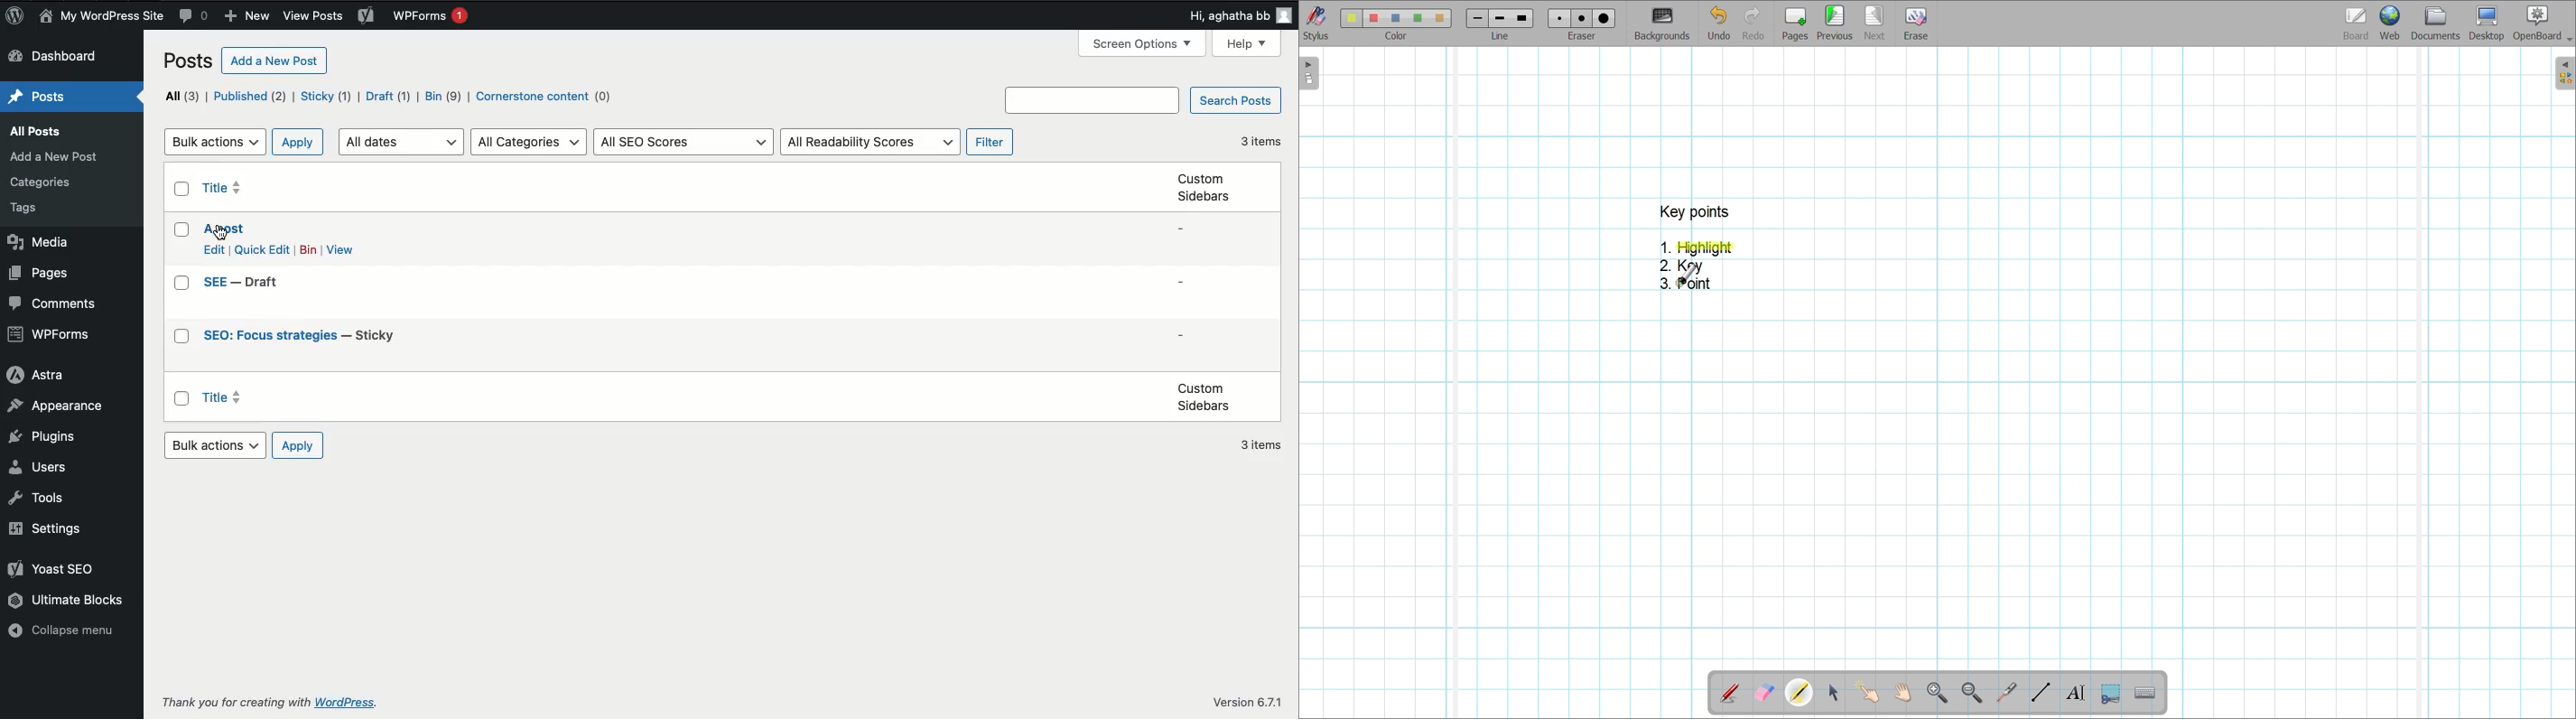  I want to click on WPForm, so click(47, 334).